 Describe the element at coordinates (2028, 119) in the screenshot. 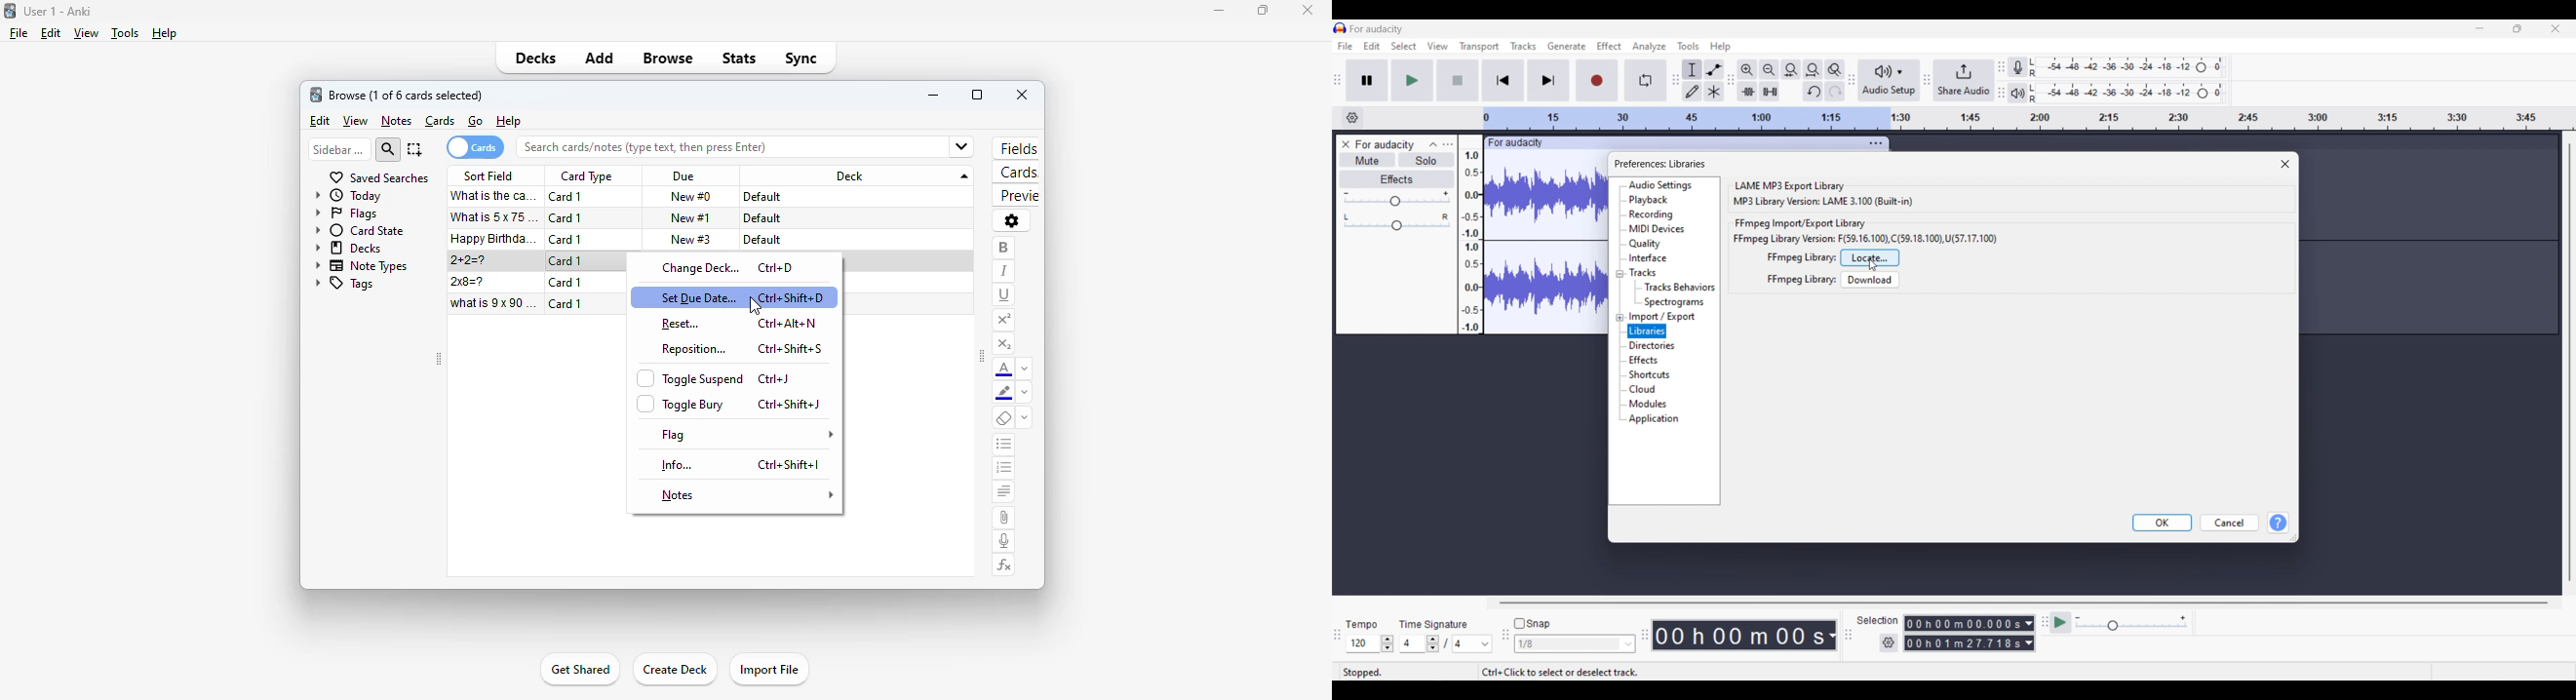

I see `Scale to measure length of track` at that location.